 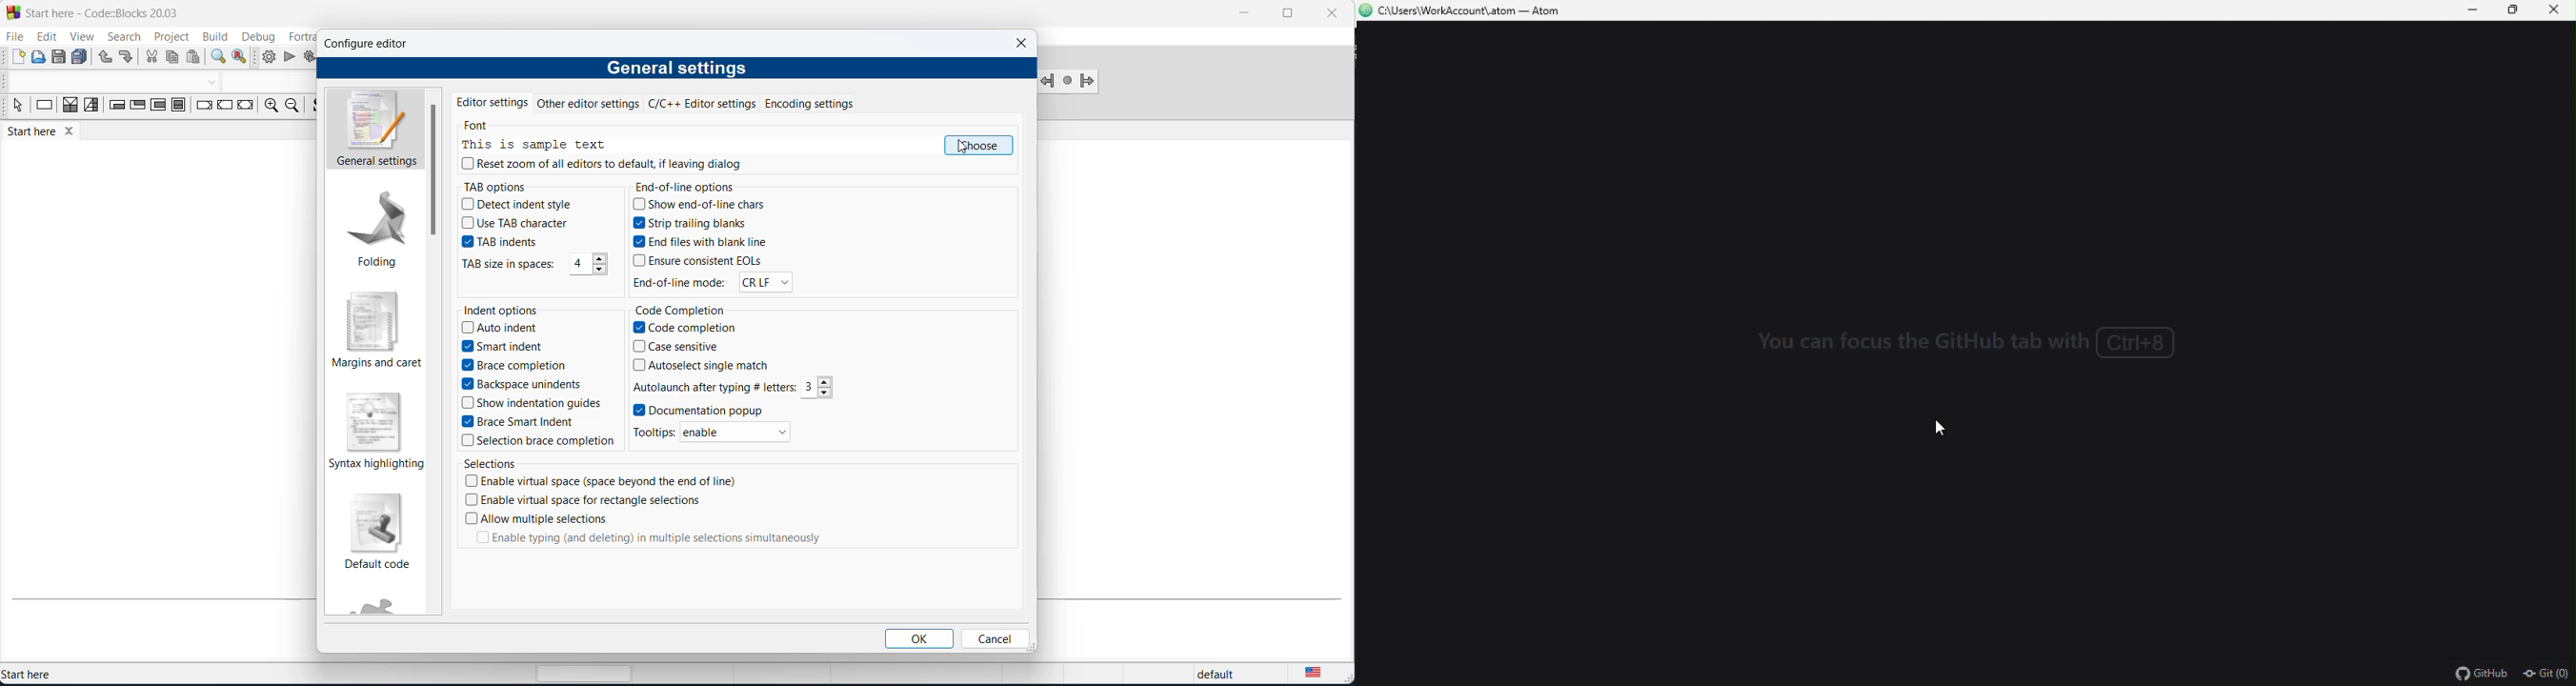 What do you see at coordinates (607, 484) in the screenshot?
I see `enable virtual space checkbox` at bounding box center [607, 484].